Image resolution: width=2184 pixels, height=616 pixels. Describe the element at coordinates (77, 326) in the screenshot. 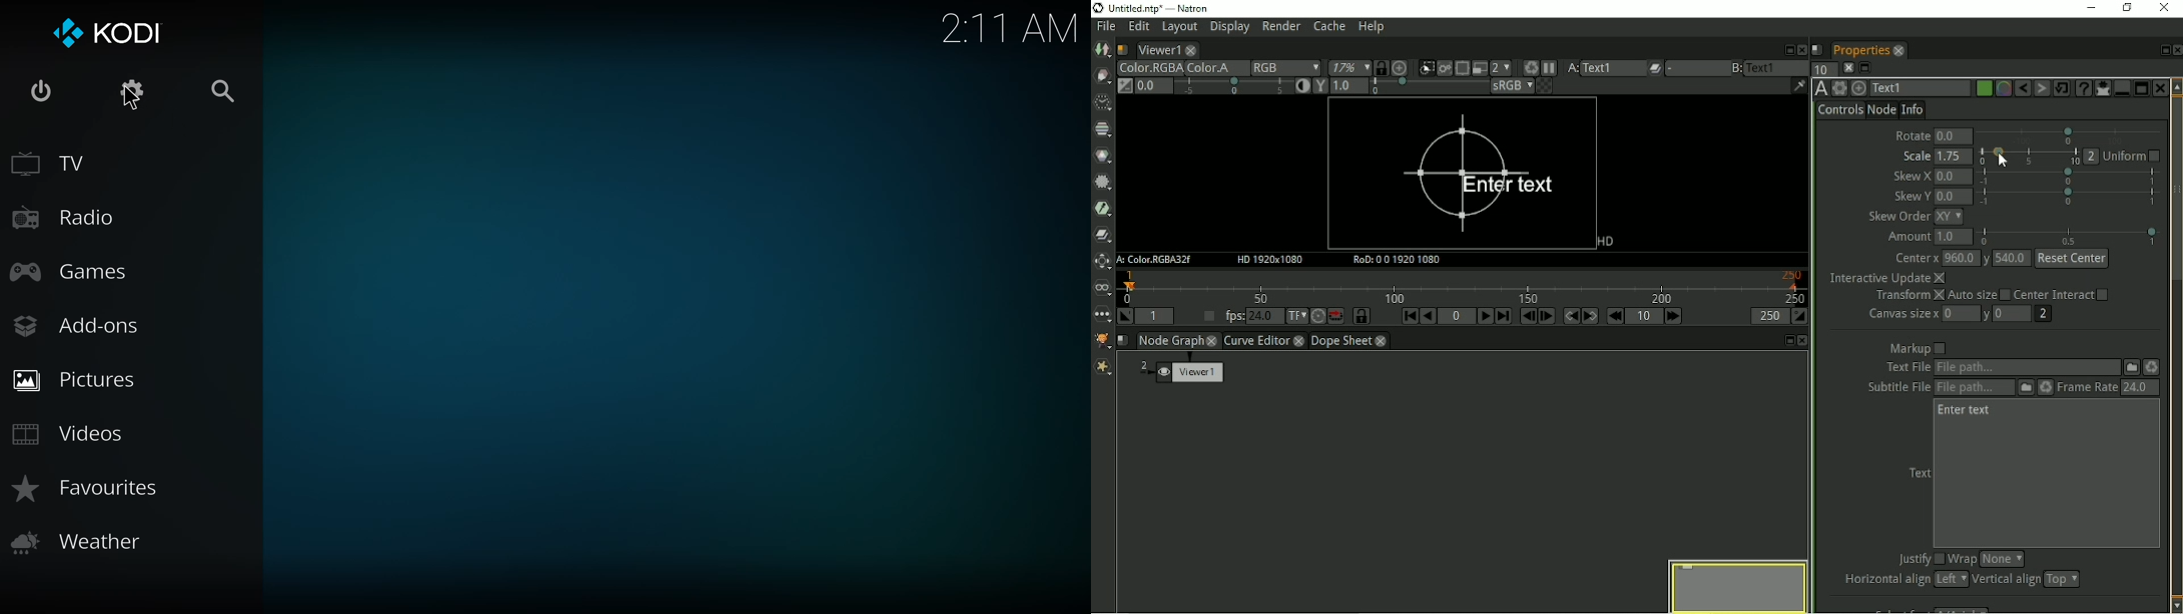

I see `add-ons` at that location.